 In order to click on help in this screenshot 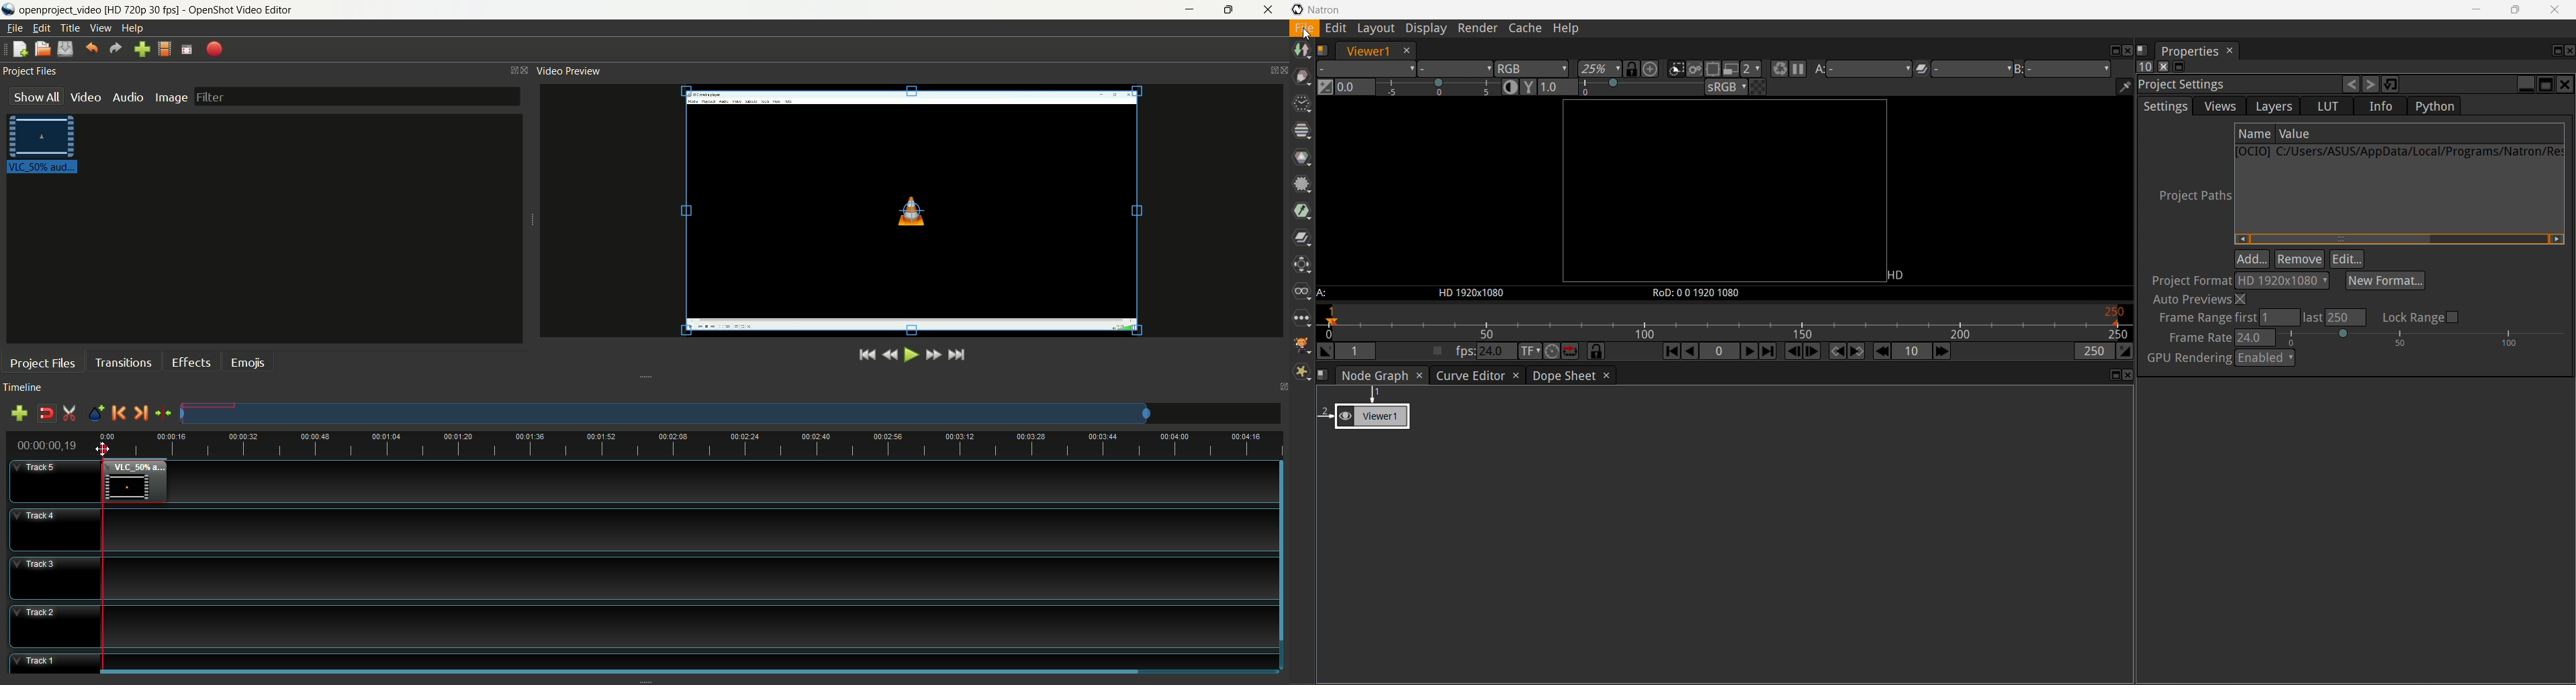, I will do `click(134, 29)`.